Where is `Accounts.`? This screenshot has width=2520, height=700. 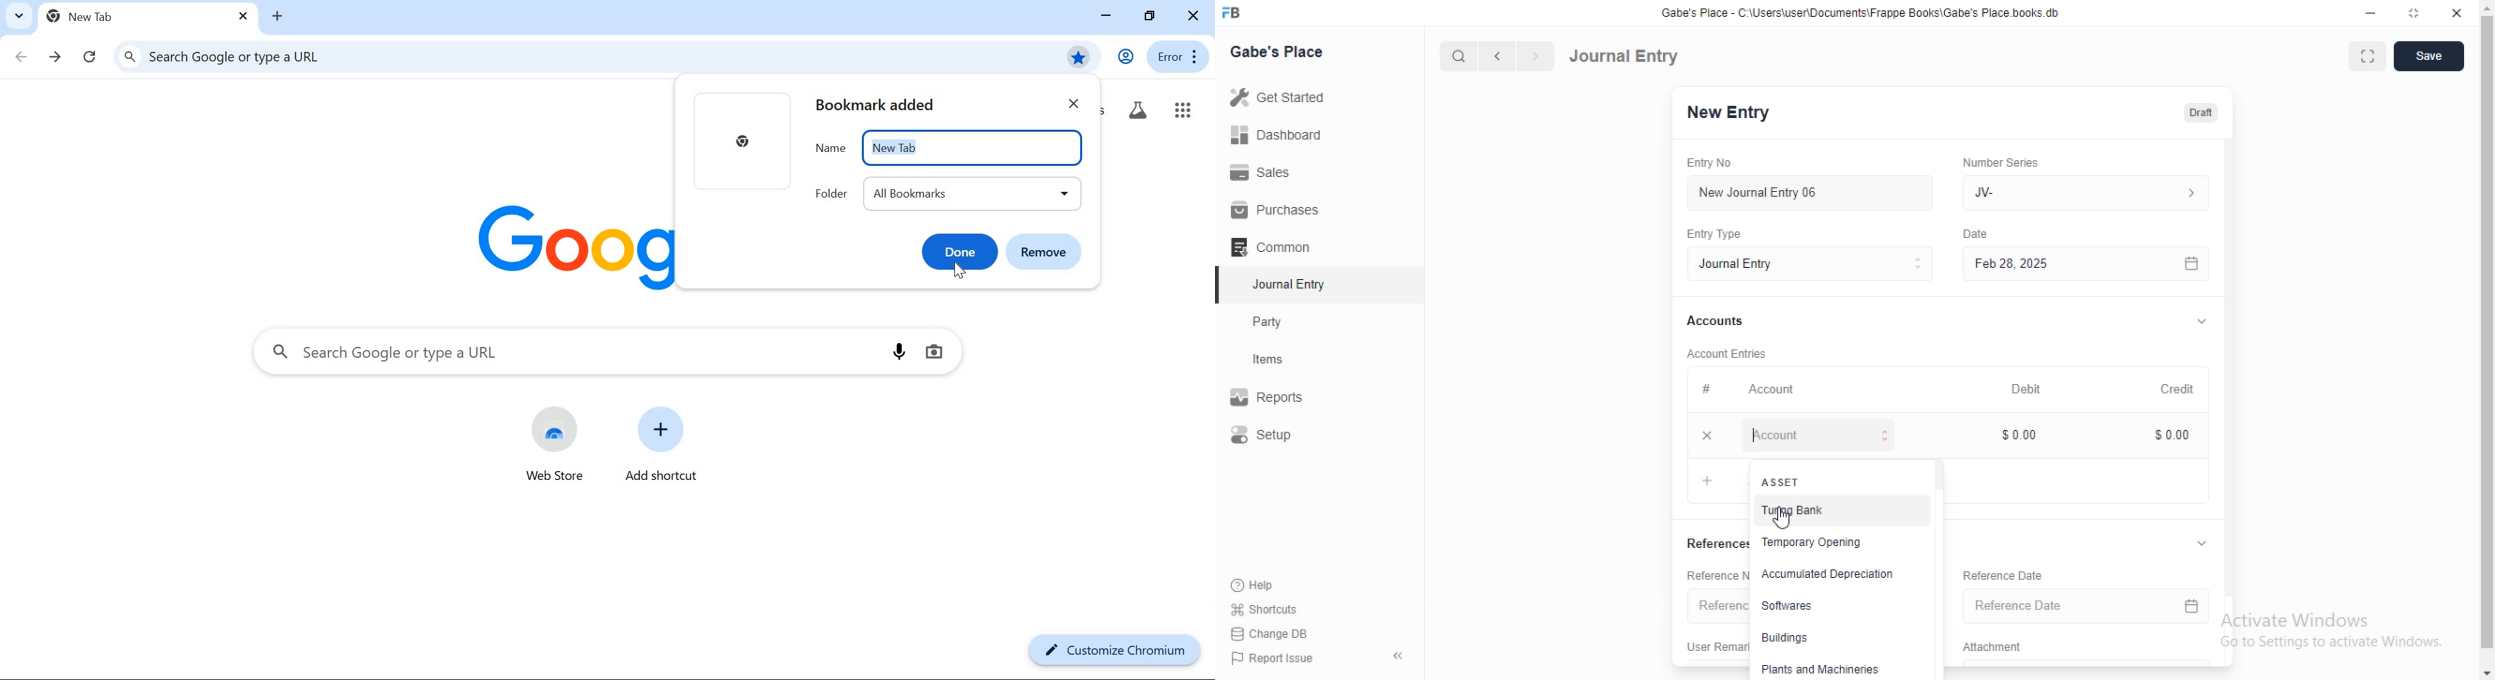
Accounts. is located at coordinates (1733, 322).